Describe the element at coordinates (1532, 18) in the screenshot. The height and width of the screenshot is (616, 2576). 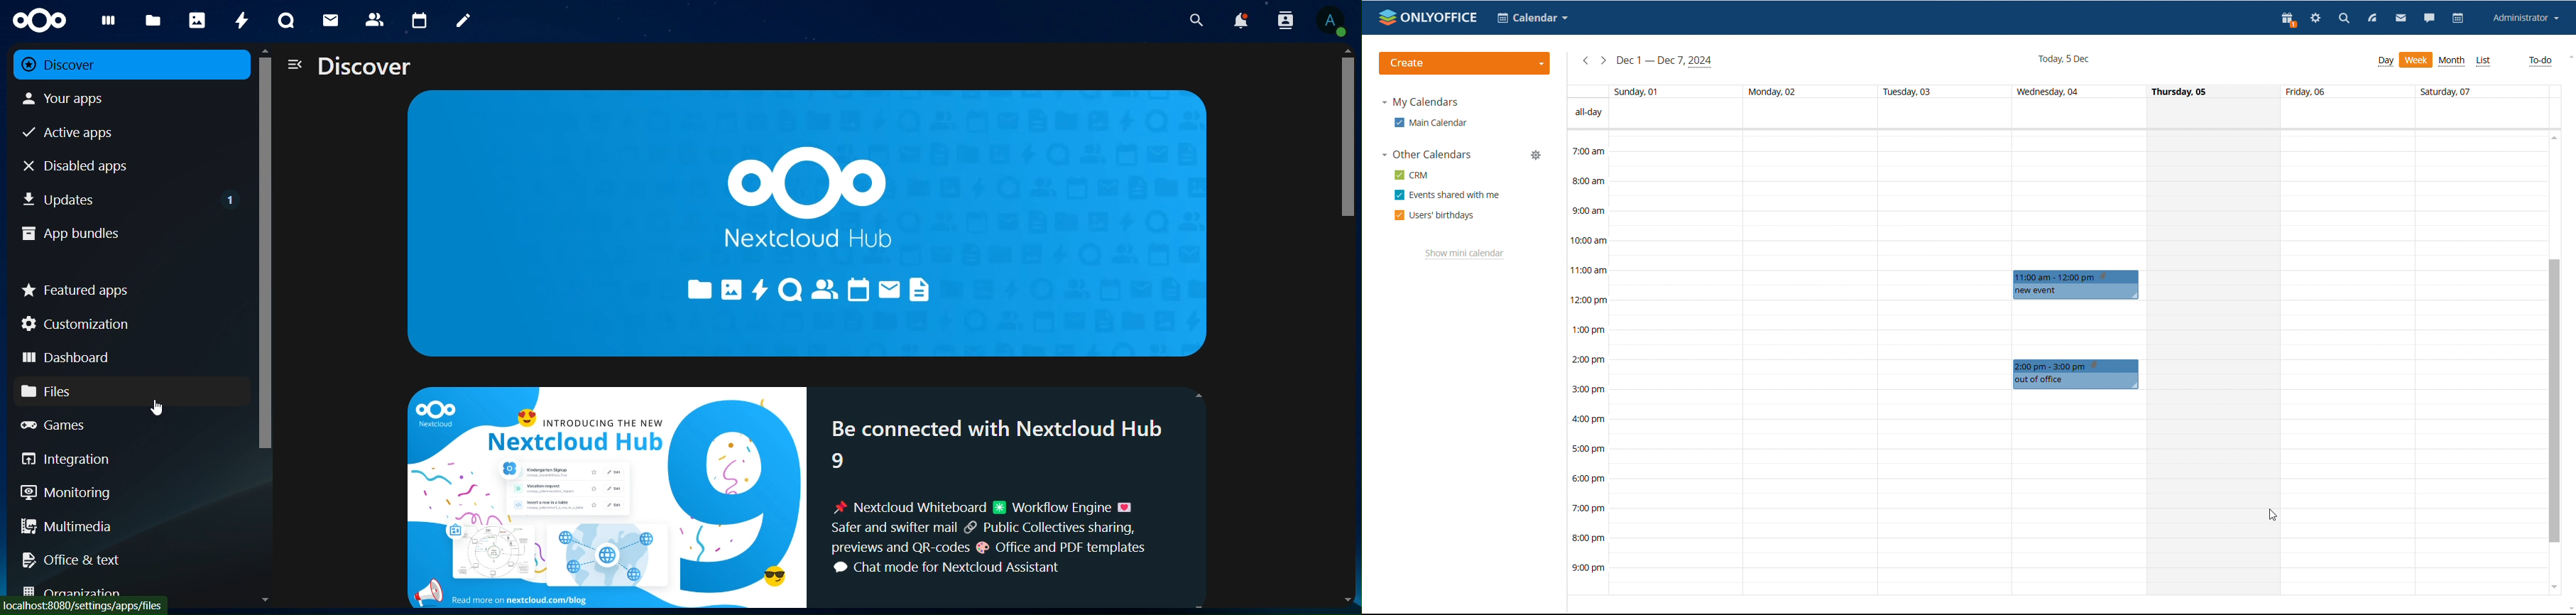
I see `select application` at that location.